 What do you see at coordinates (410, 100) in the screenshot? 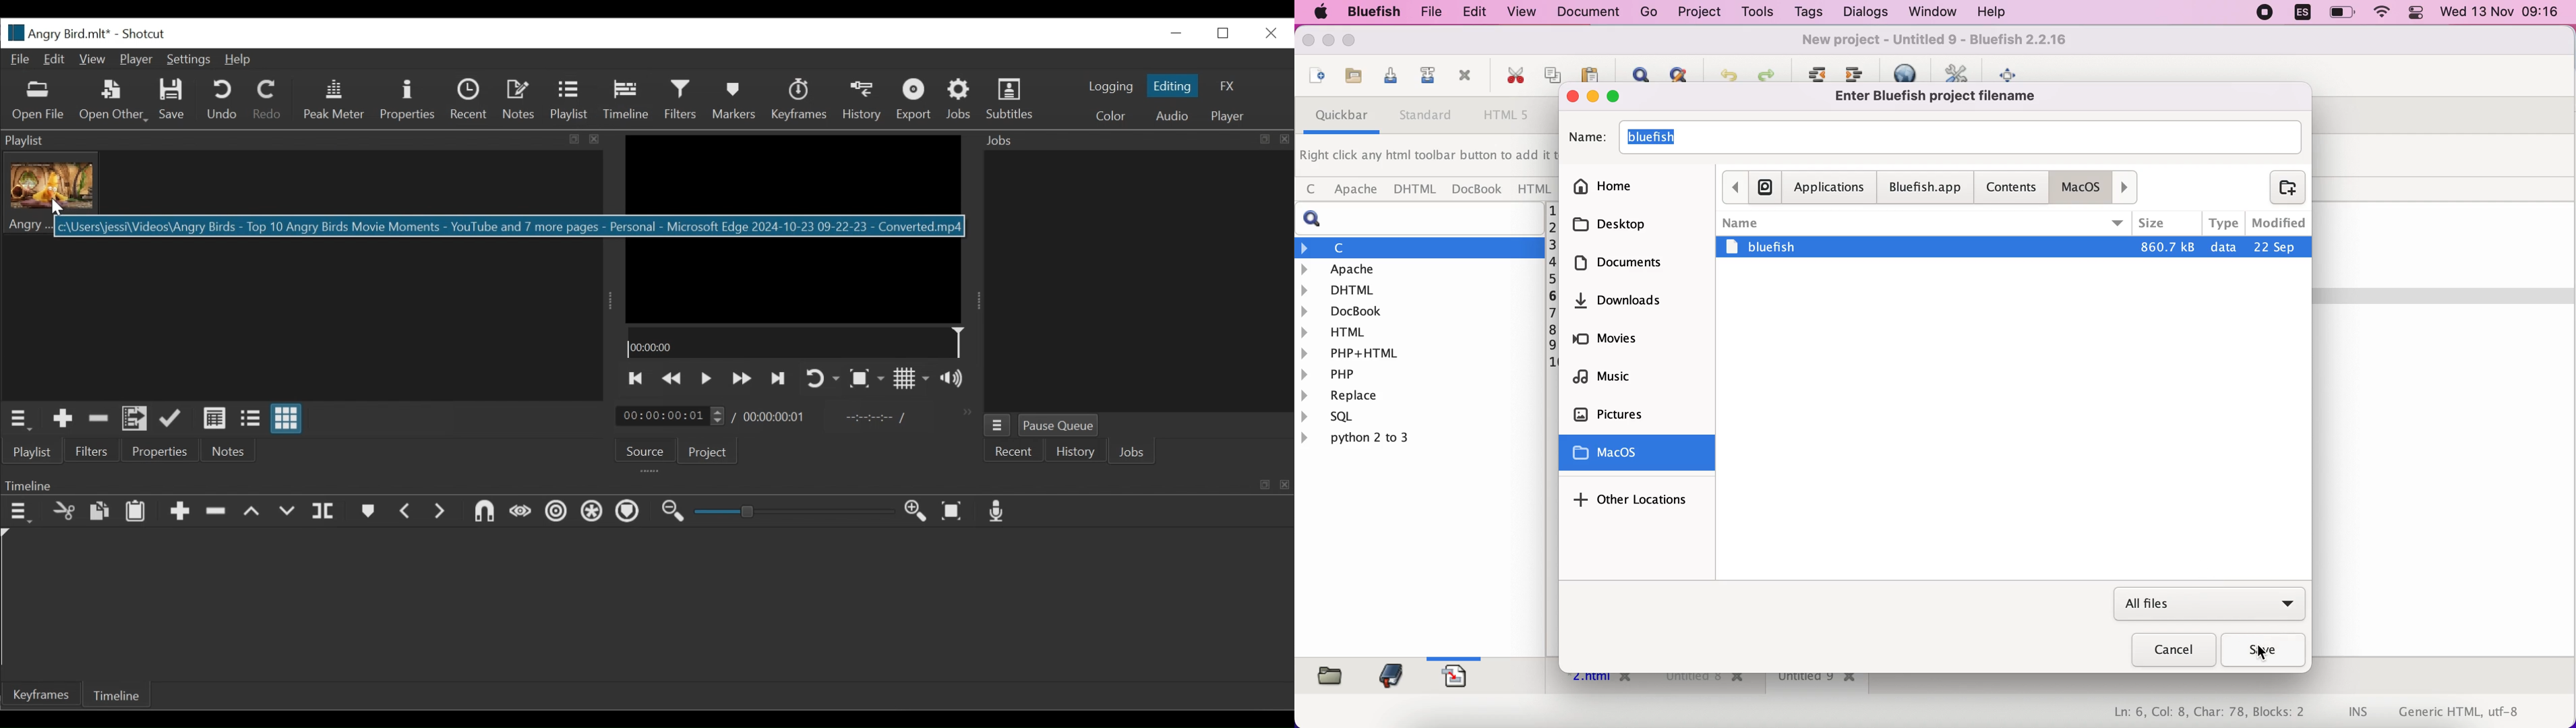
I see `Properties` at bounding box center [410, 100].